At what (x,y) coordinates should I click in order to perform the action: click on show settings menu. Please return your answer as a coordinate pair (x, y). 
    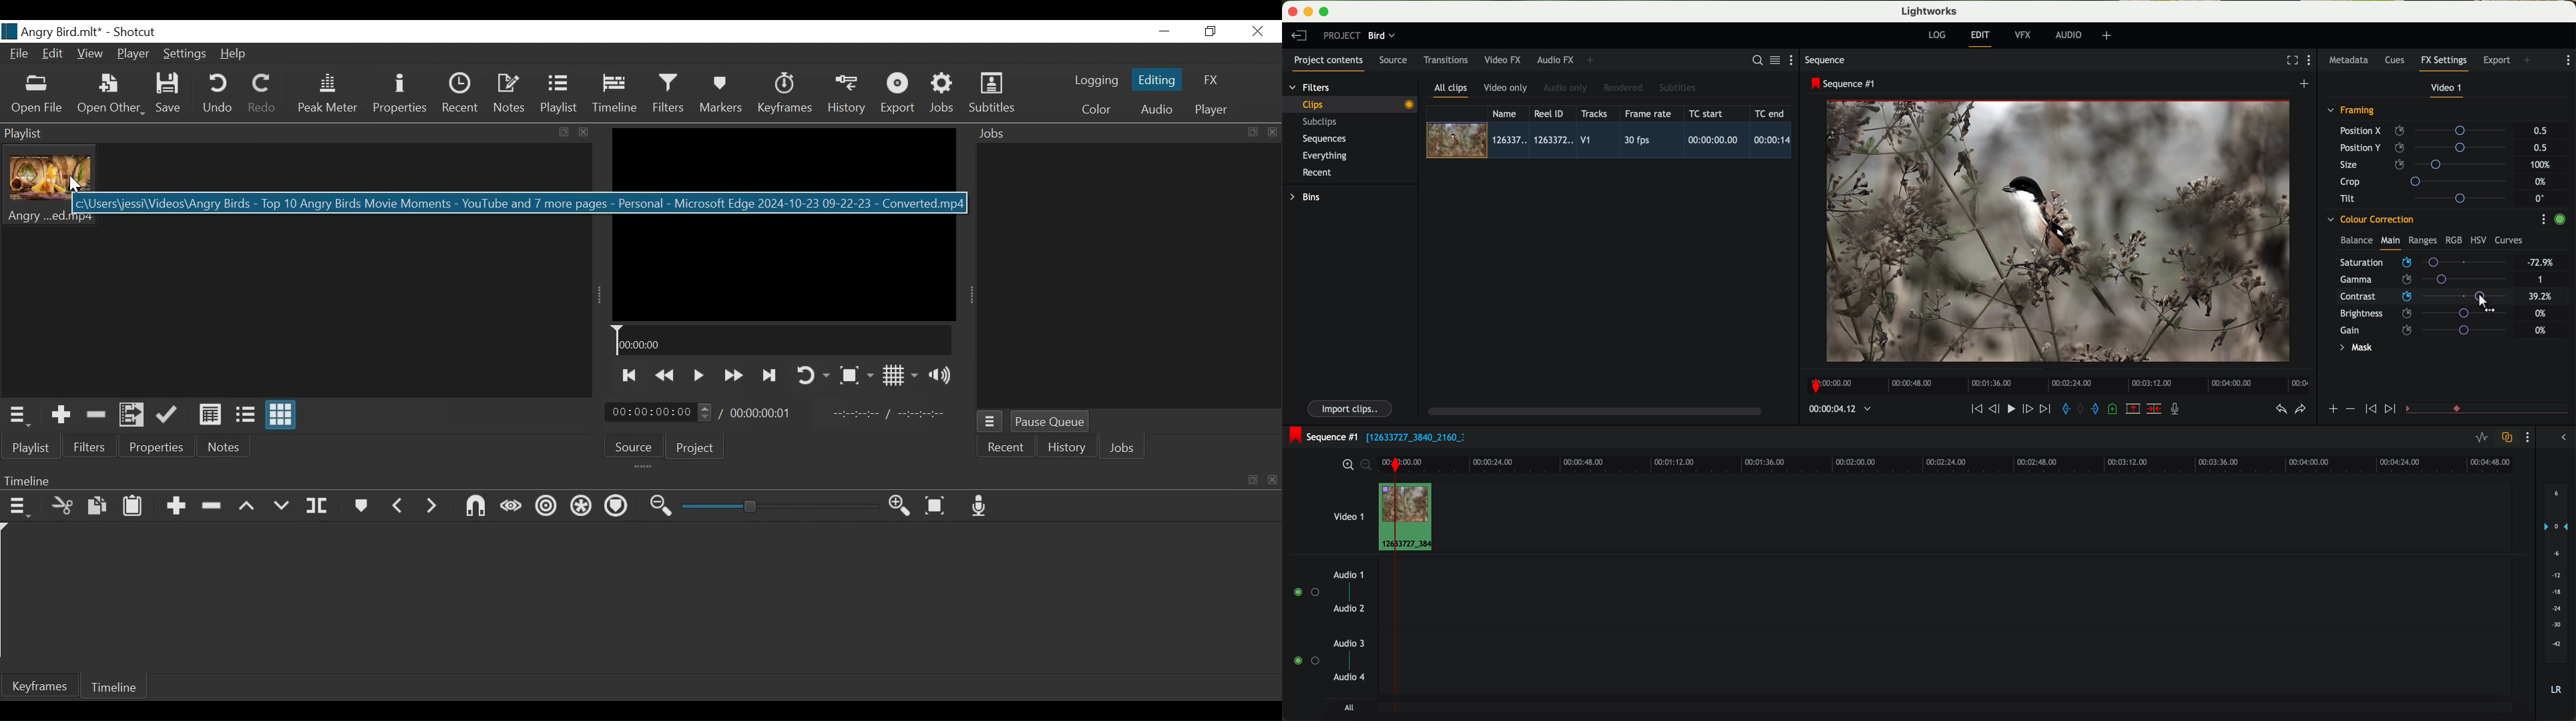
    Looking at the image, I should click on (2567, 60).